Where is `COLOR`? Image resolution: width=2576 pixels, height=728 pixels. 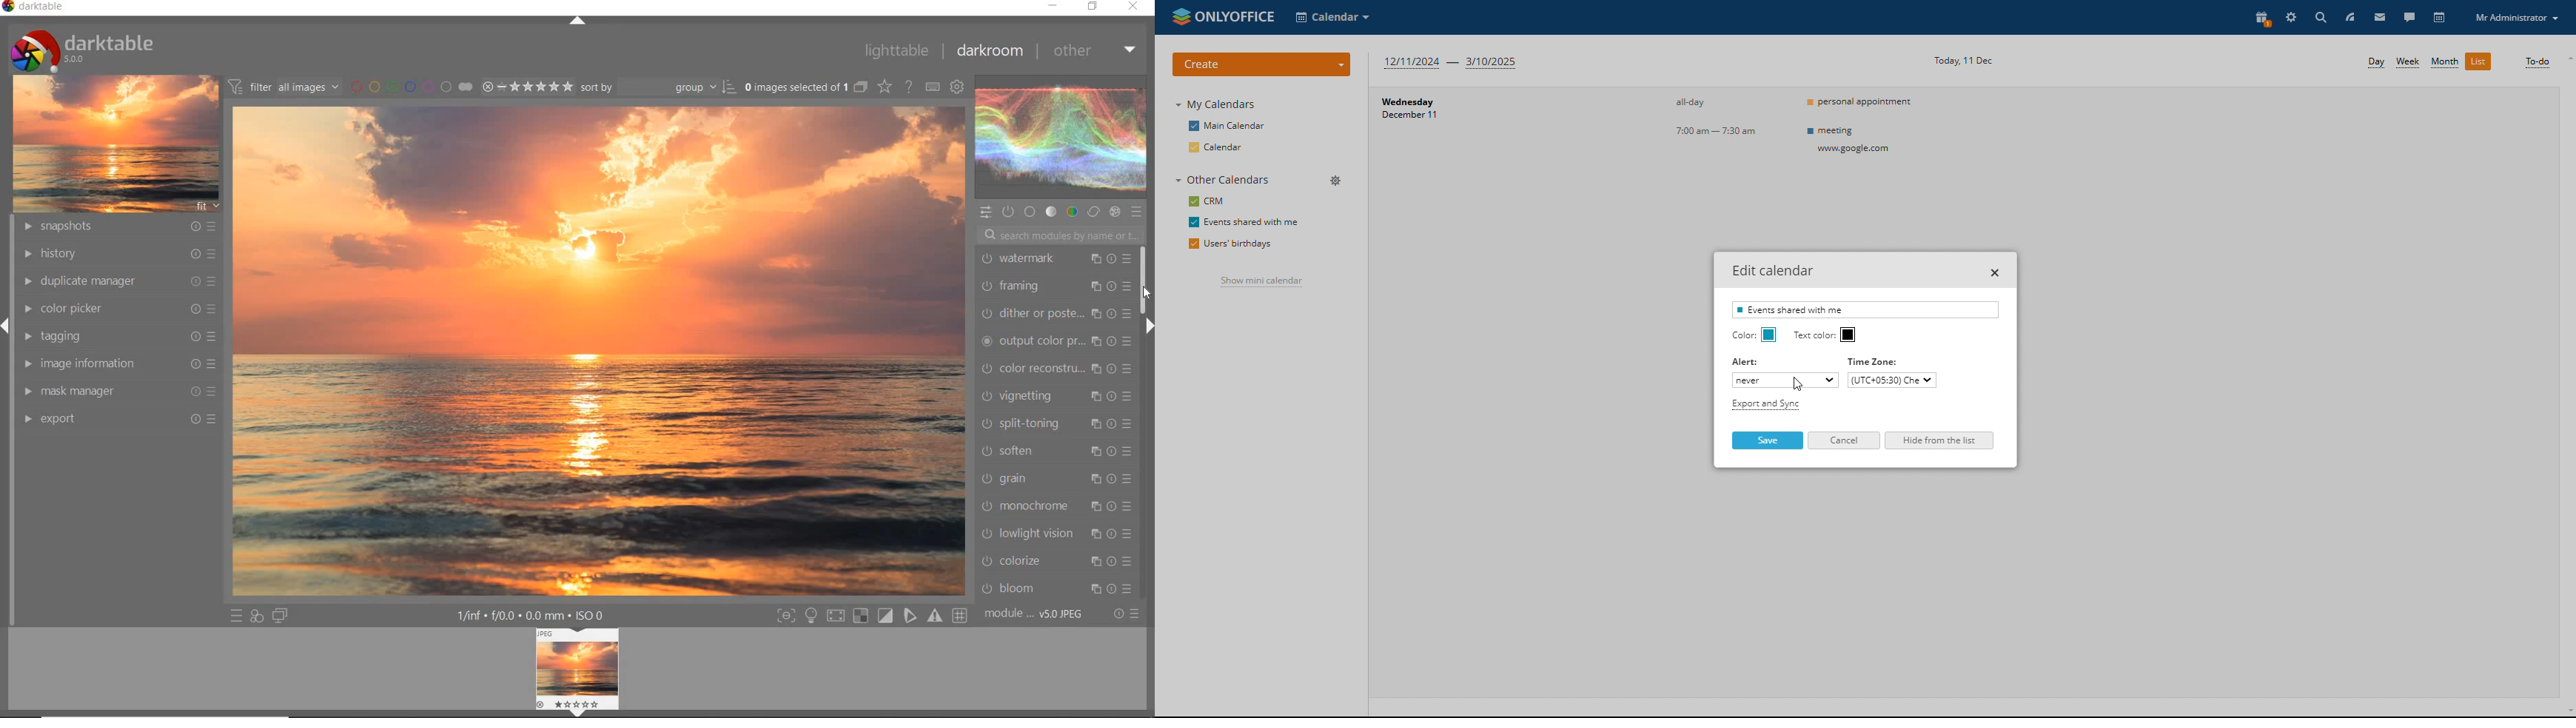 COLOR is located at coordinates (1071, 212).